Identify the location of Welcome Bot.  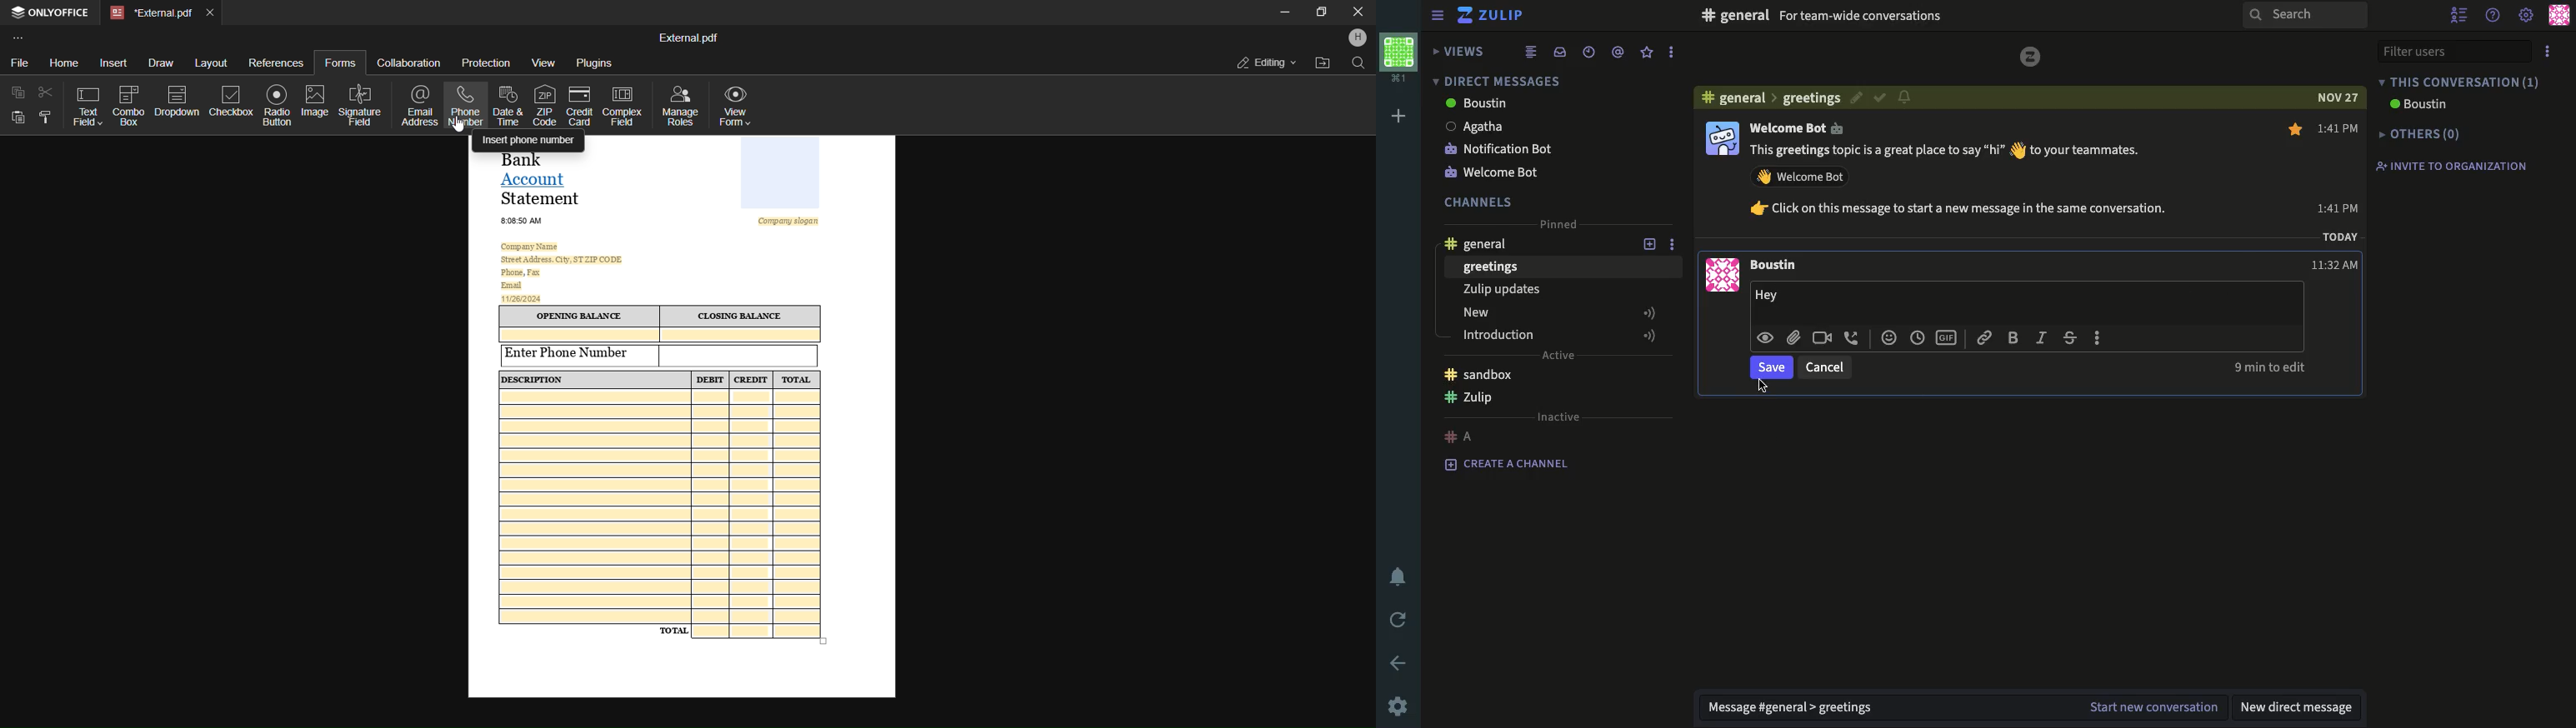
(1804, 128).